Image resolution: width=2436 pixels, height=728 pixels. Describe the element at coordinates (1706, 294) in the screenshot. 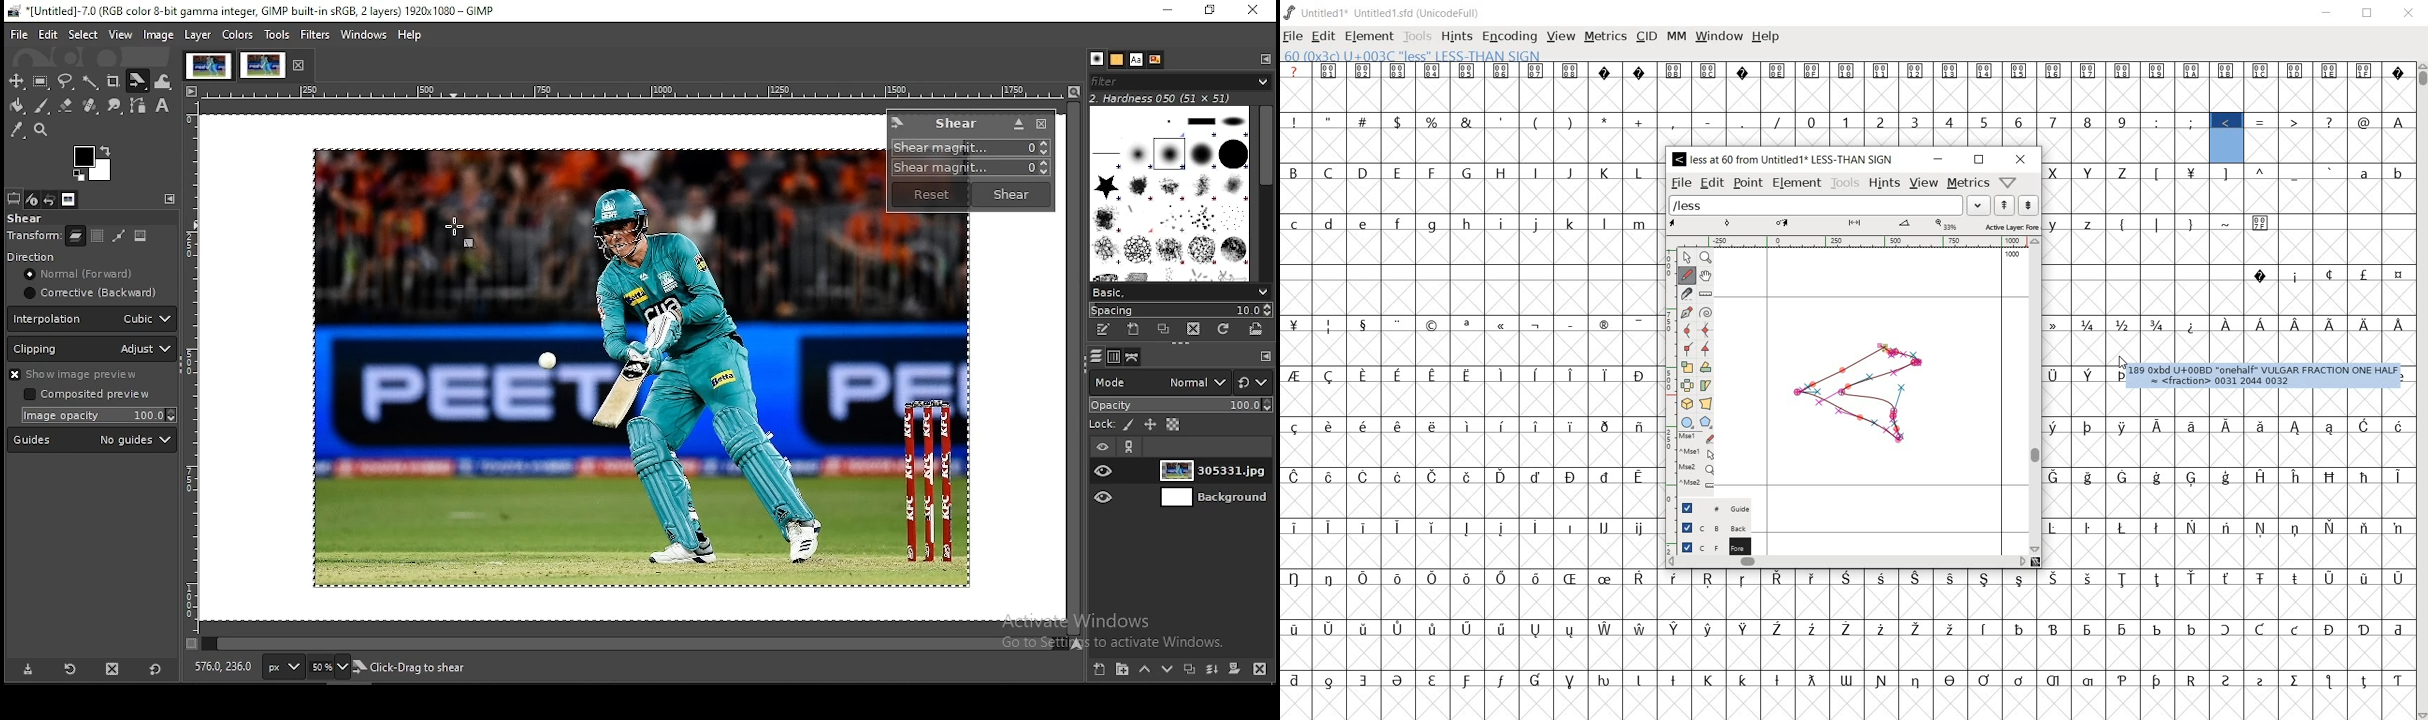

I see `measure a distance, angle between points` at that location.